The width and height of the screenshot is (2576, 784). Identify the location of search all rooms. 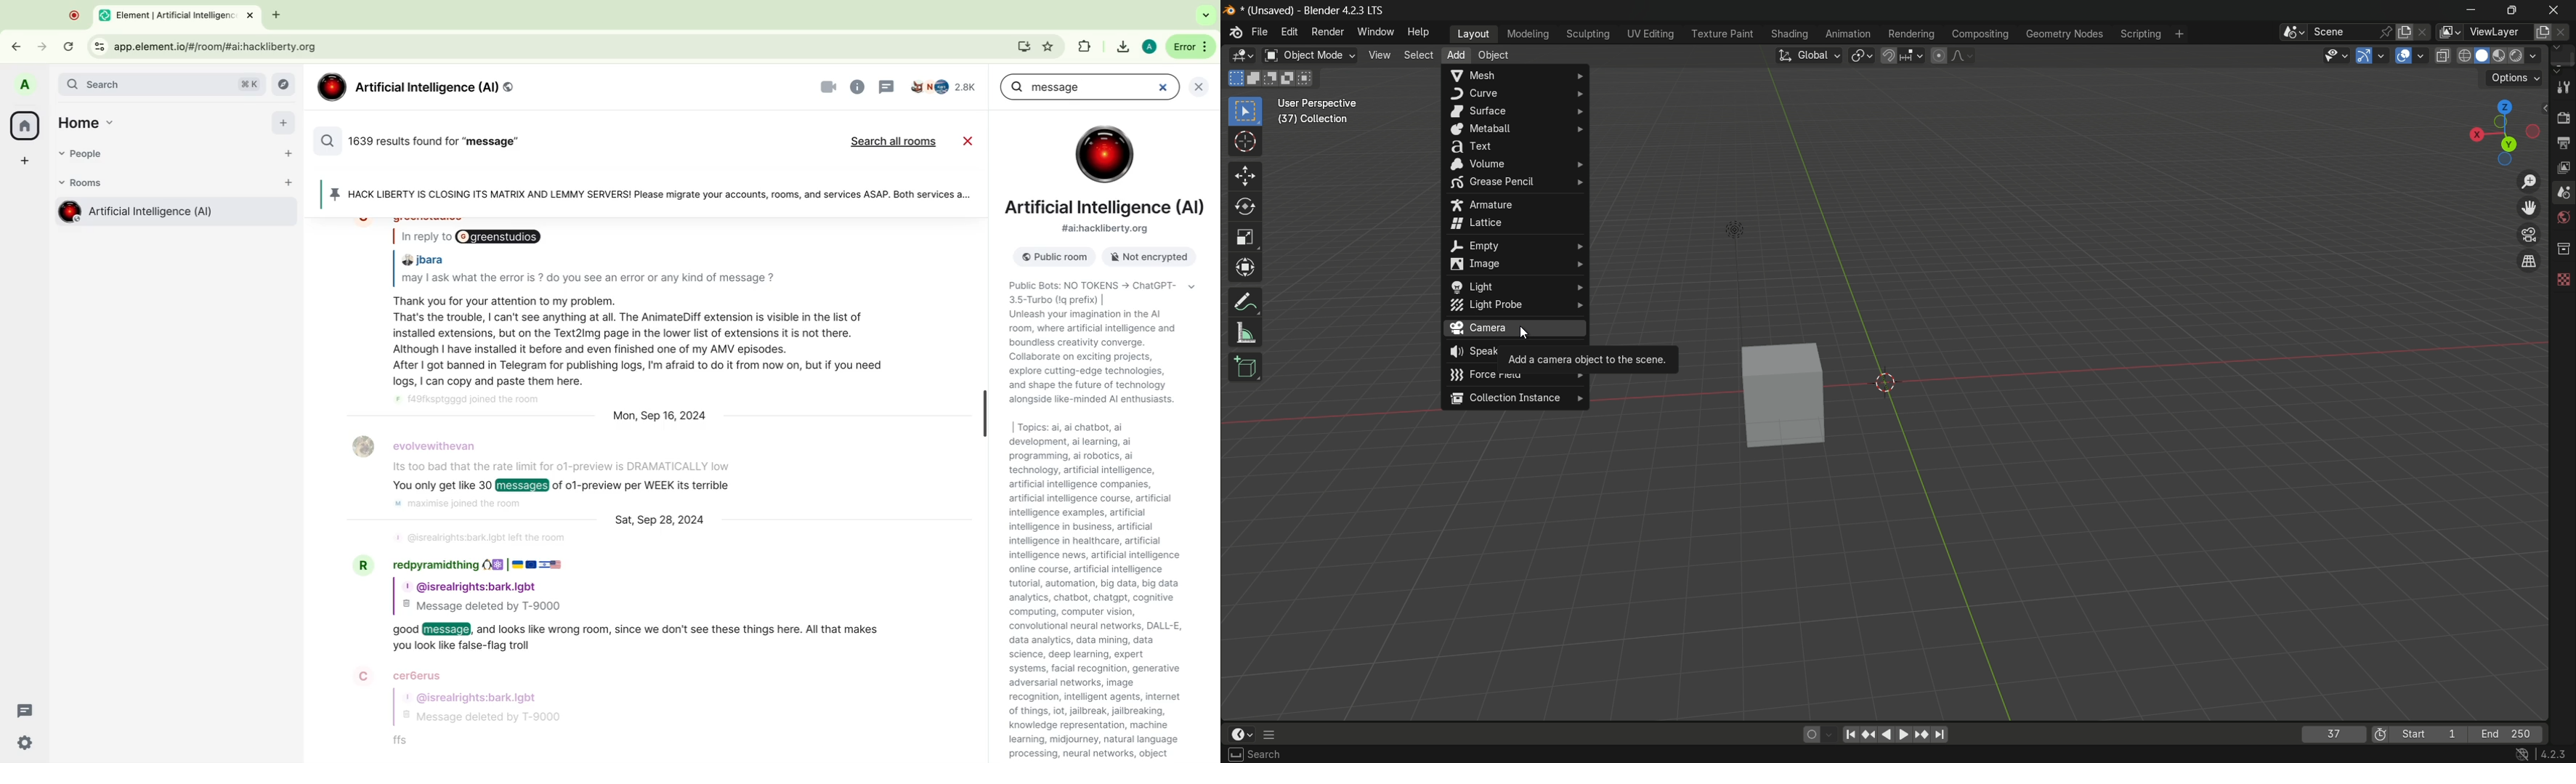
(896, 142).